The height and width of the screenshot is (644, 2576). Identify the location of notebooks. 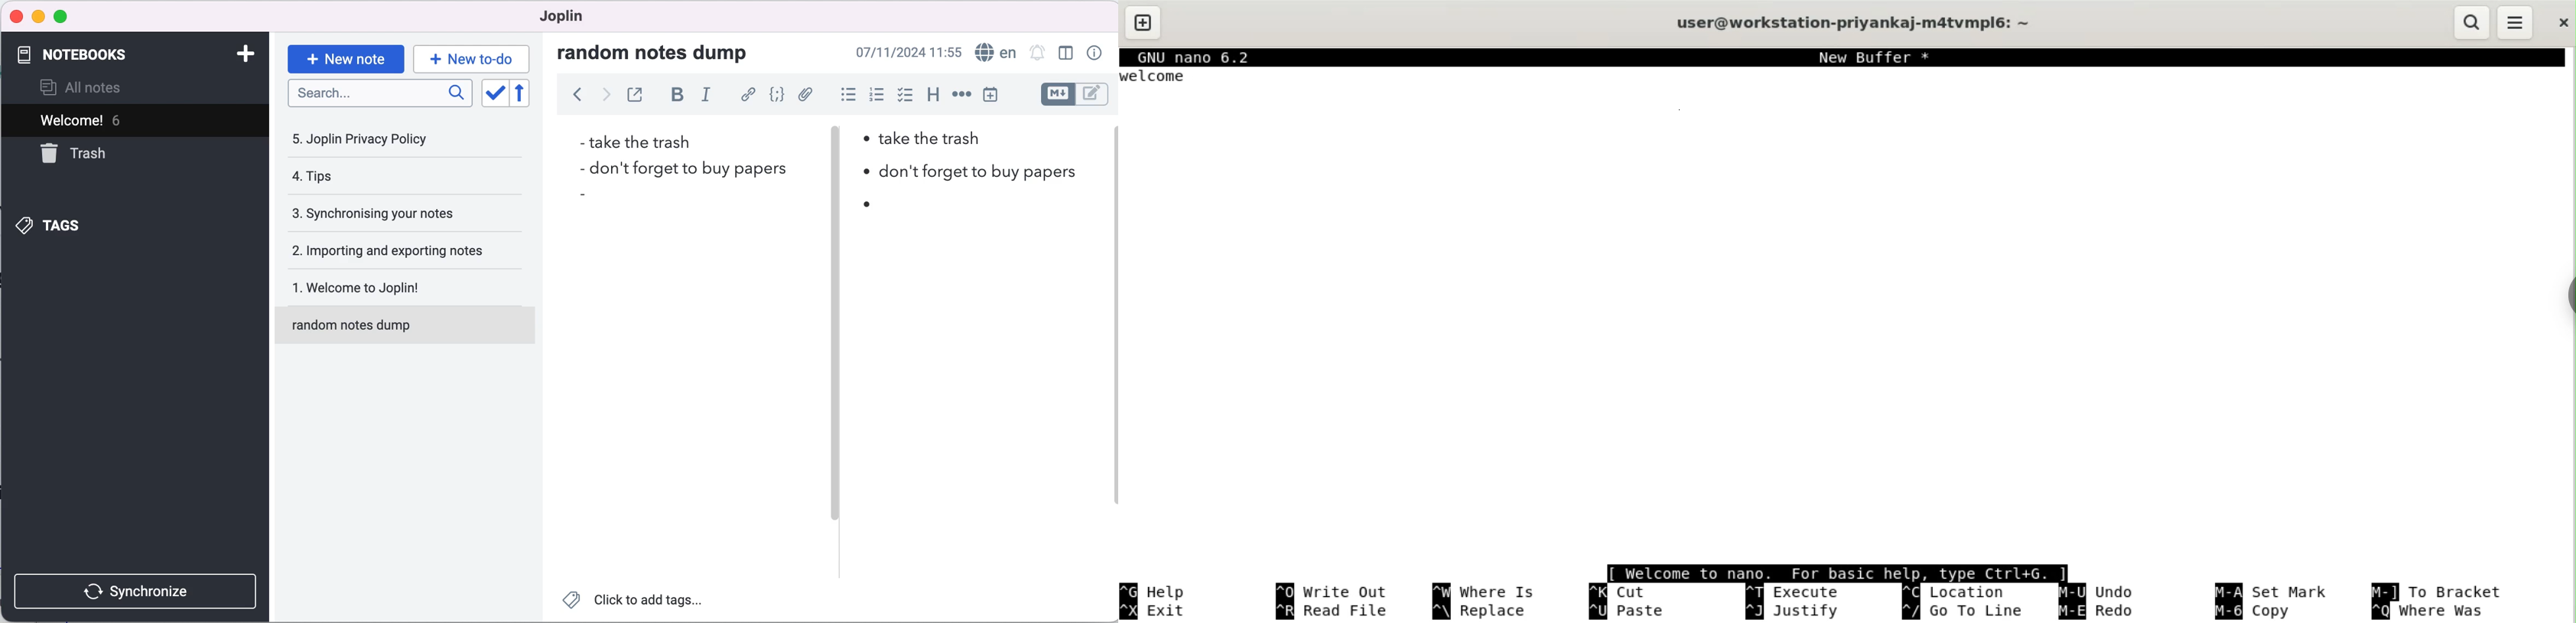
(108, 55).